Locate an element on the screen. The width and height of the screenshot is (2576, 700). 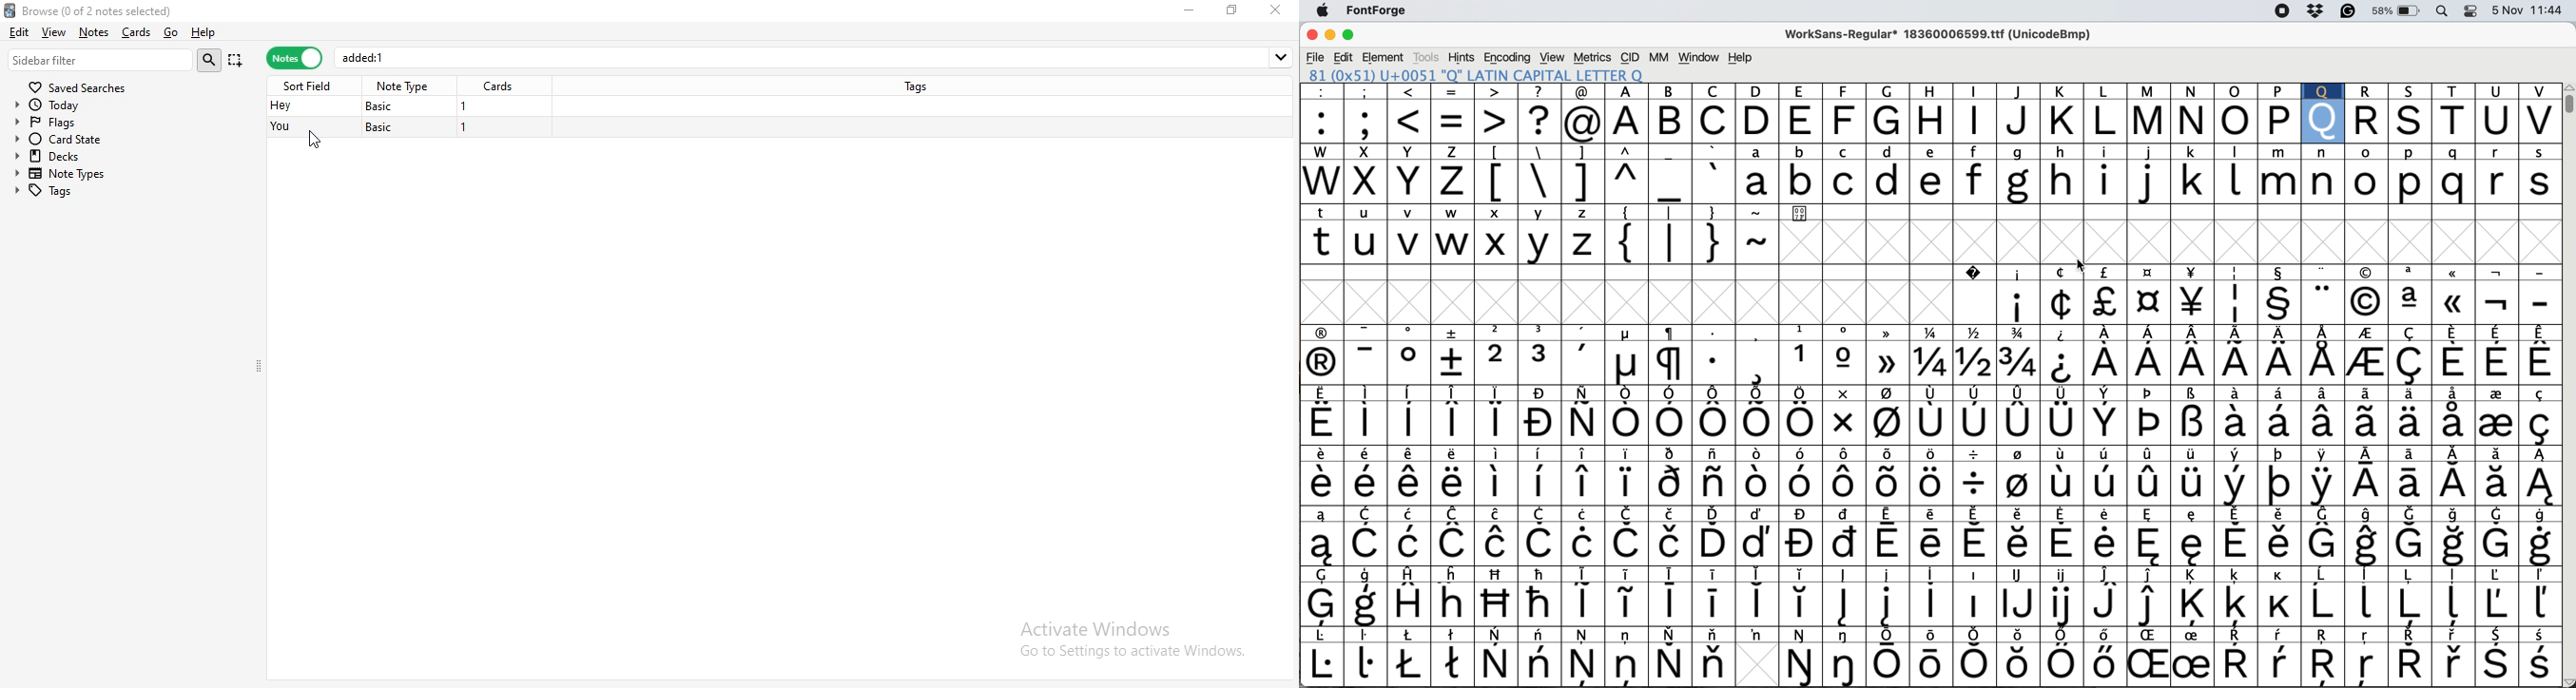
help is located at coordinates (203, 33).